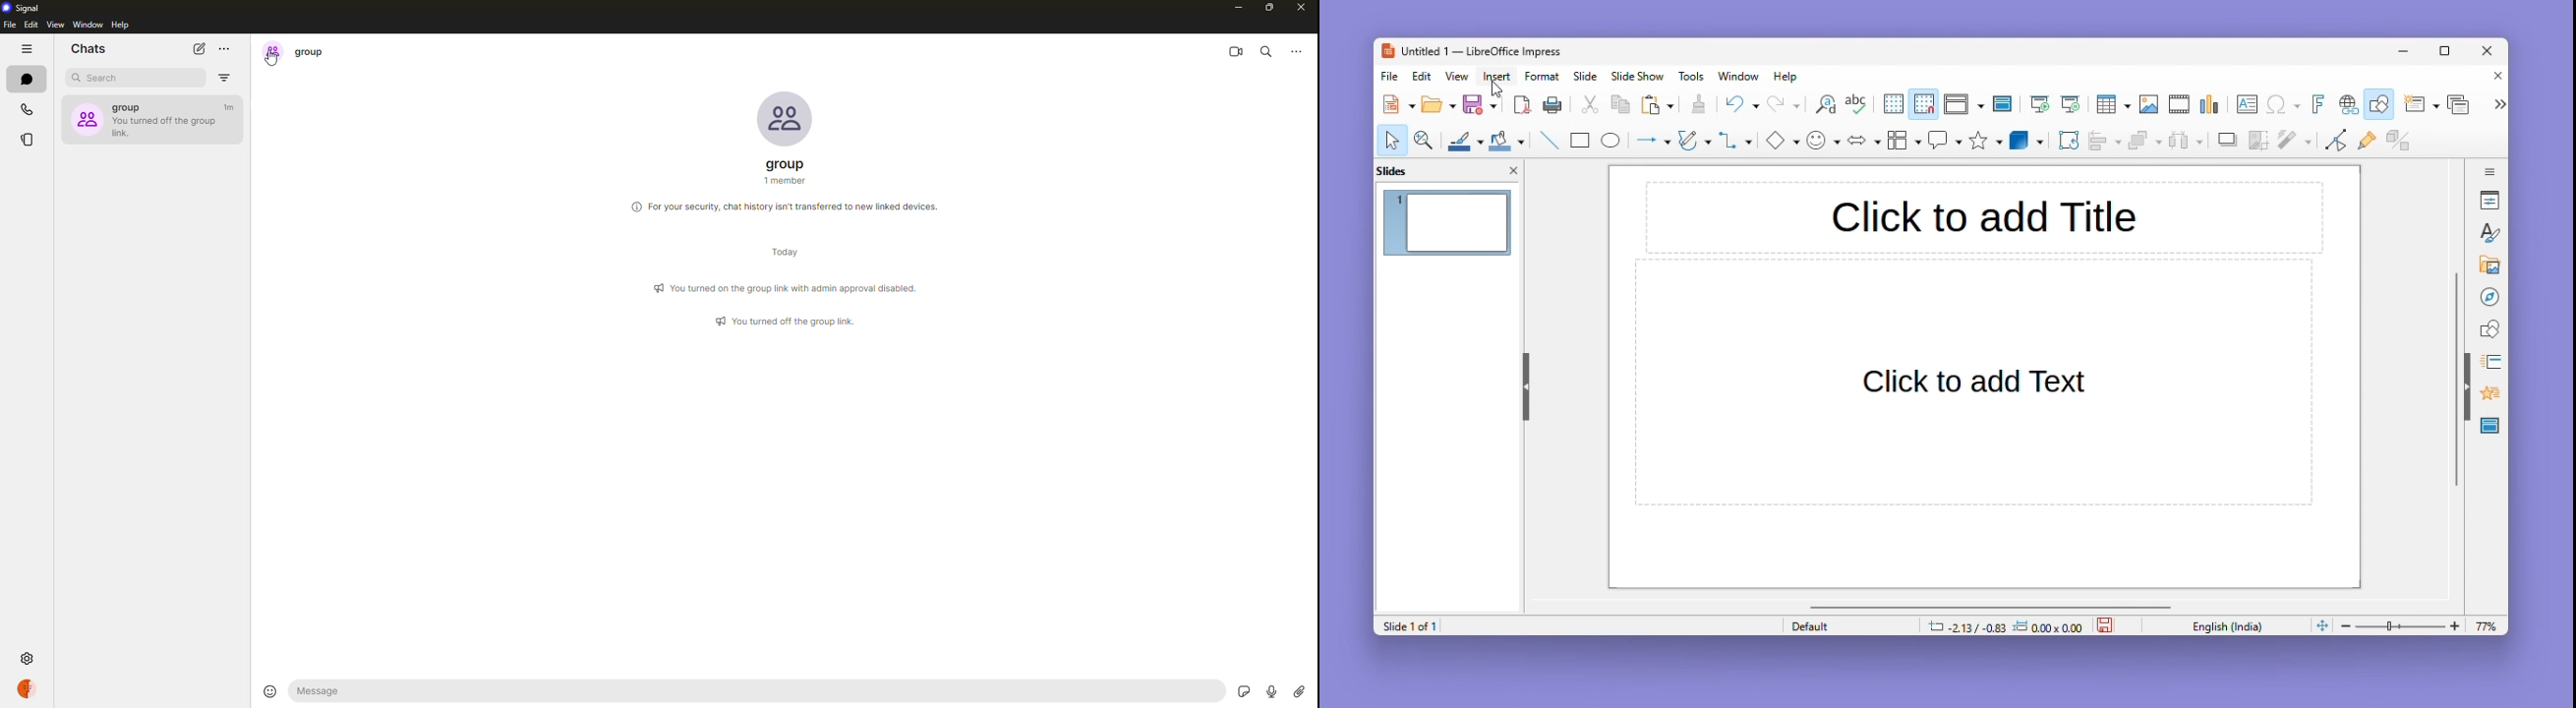 Image resolution: width=2576 pixels, height=728 pixels. What do you see at coordinates (2142, 143) in the screenshot?
I see `Arrange` at bounding box center [2142, 143].